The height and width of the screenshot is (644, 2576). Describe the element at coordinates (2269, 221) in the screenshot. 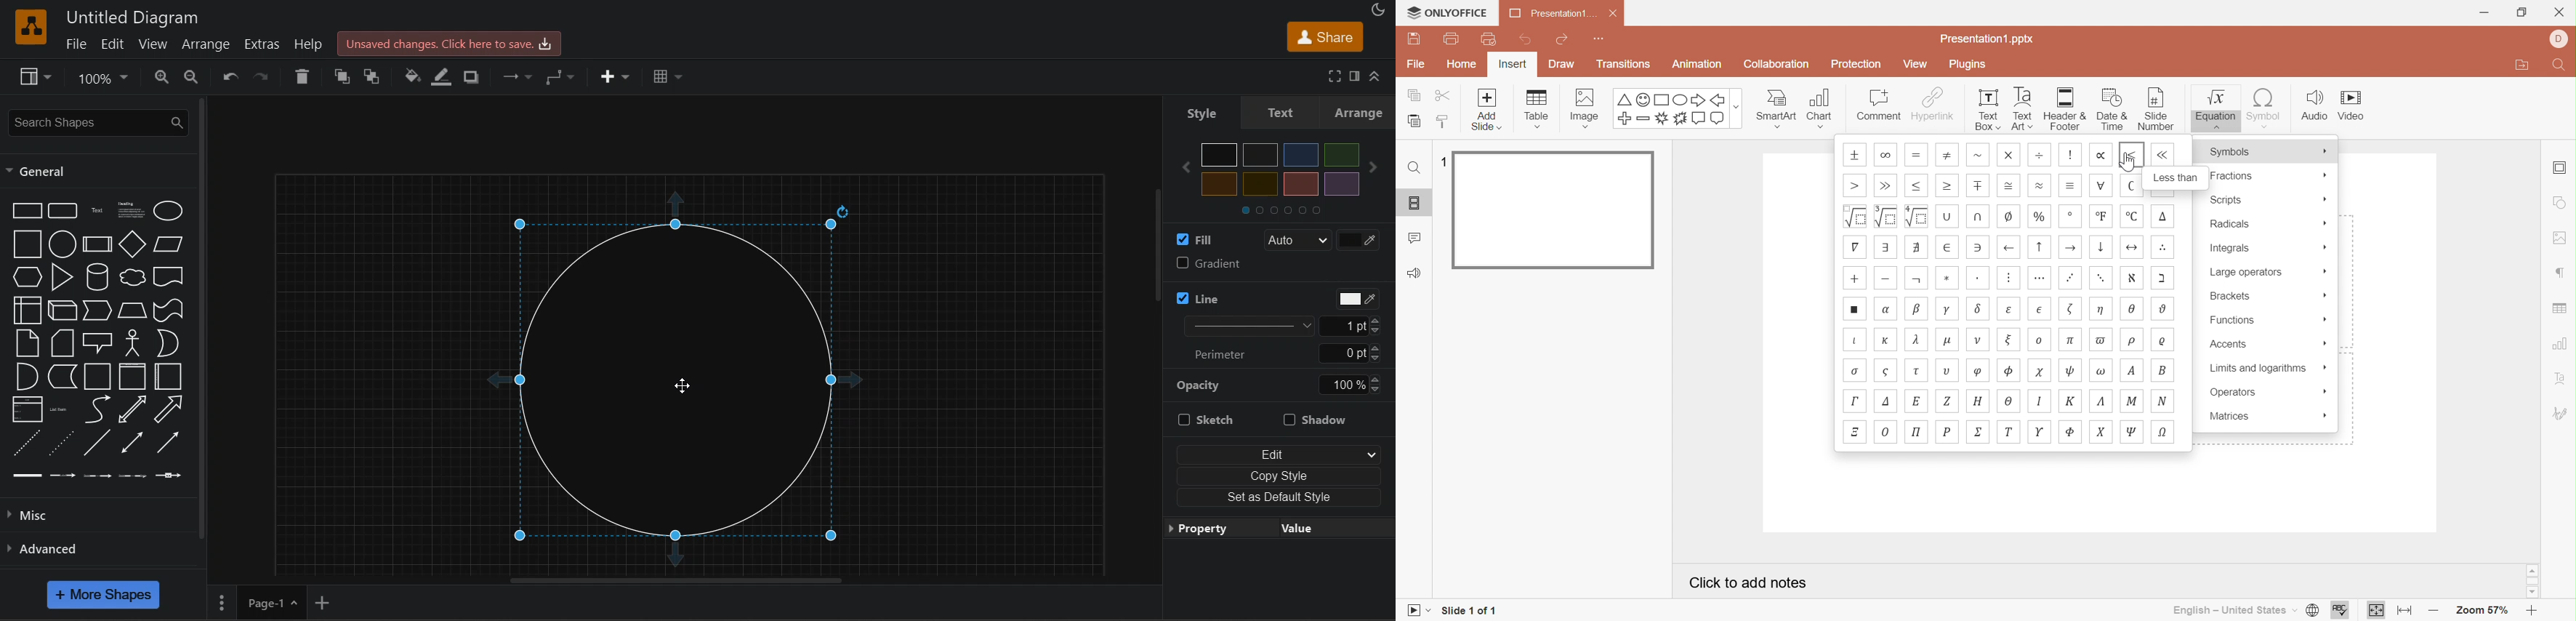

I see `Radicals` at that location.